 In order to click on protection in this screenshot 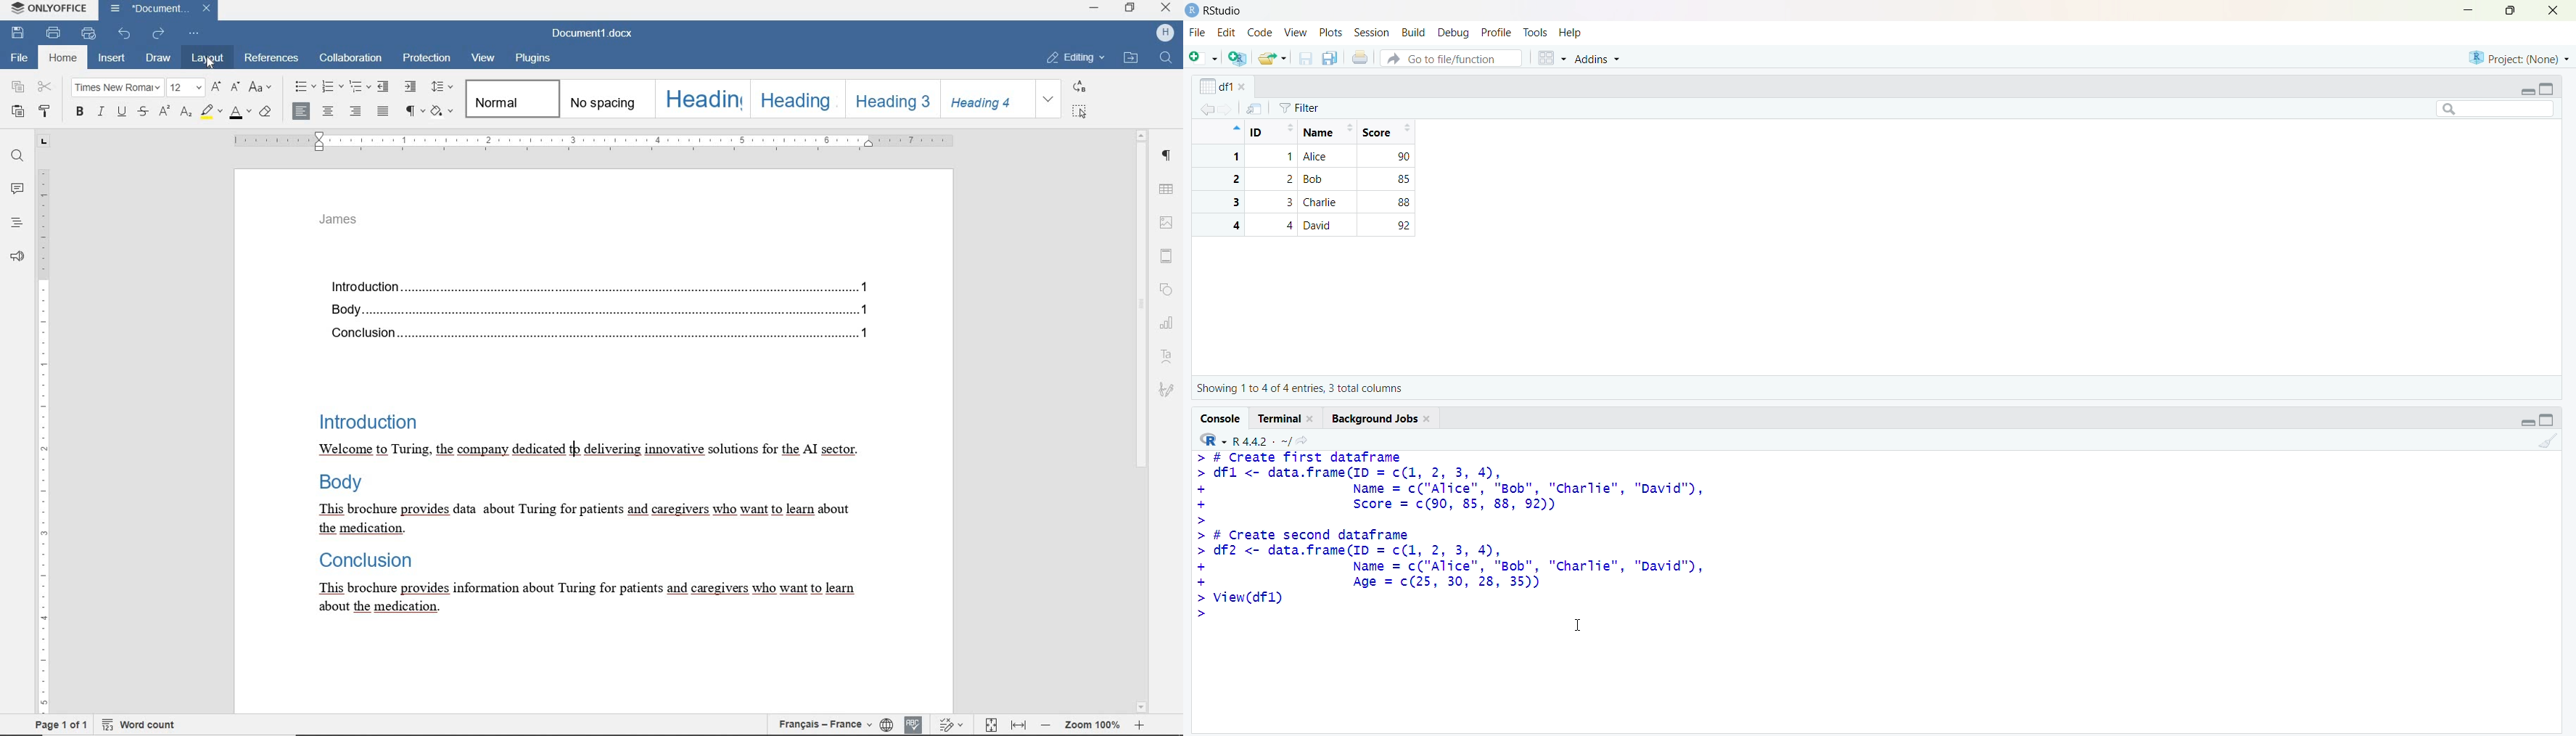, I will do `click(426, 57)`.